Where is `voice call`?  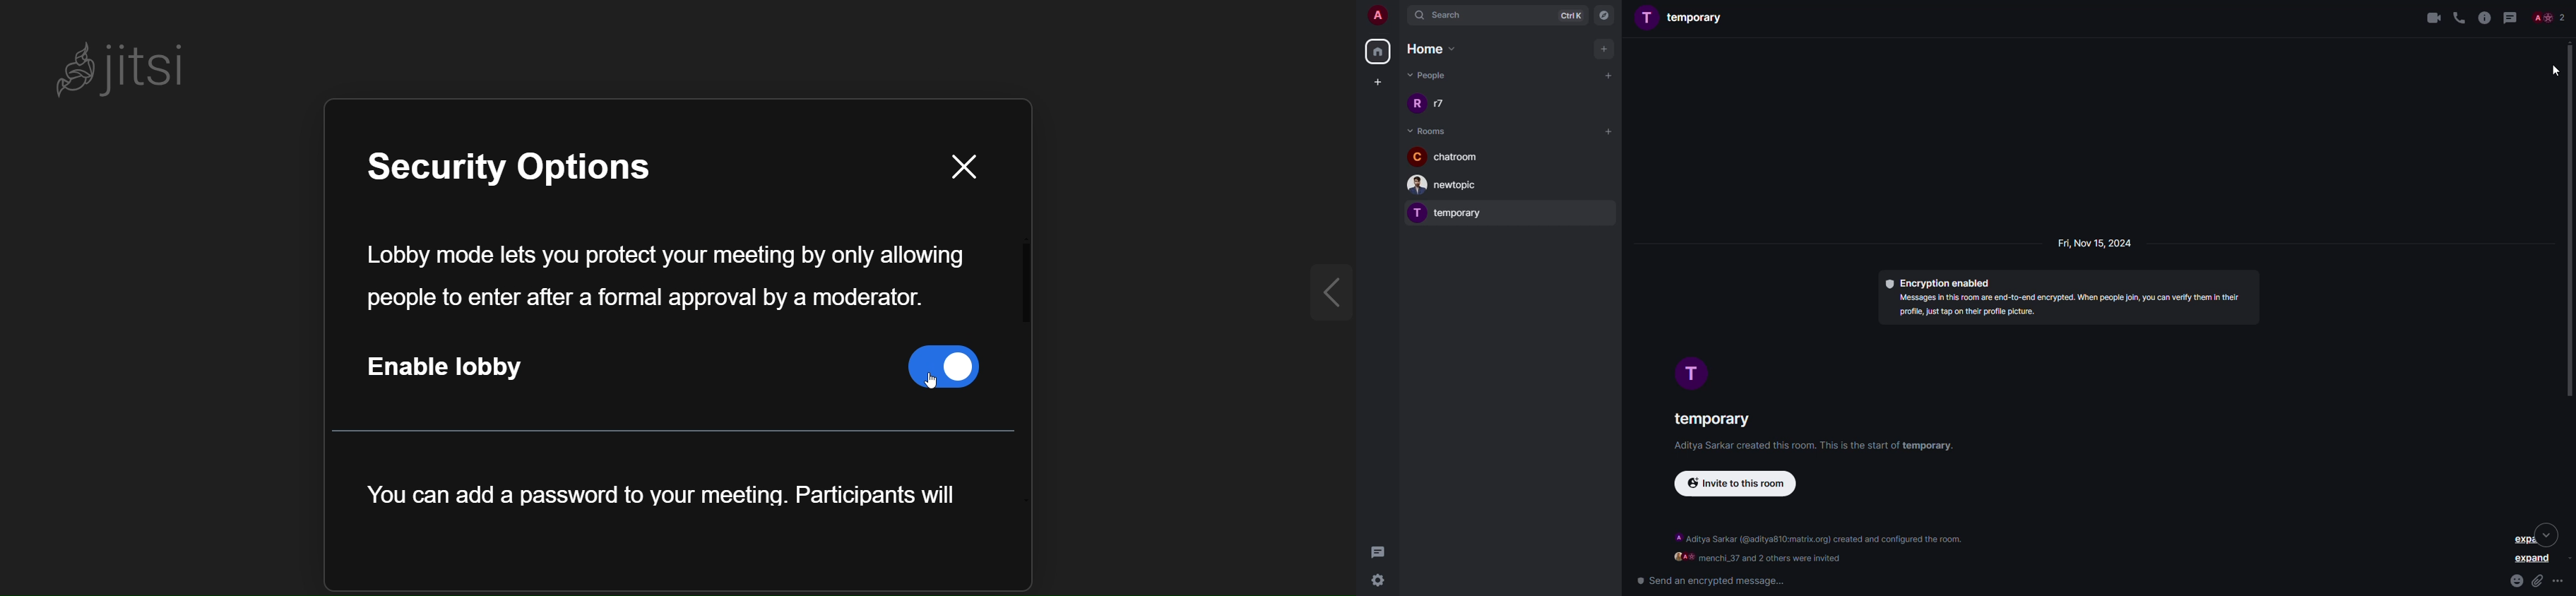 voice call is located at coordinates (2458, 17).